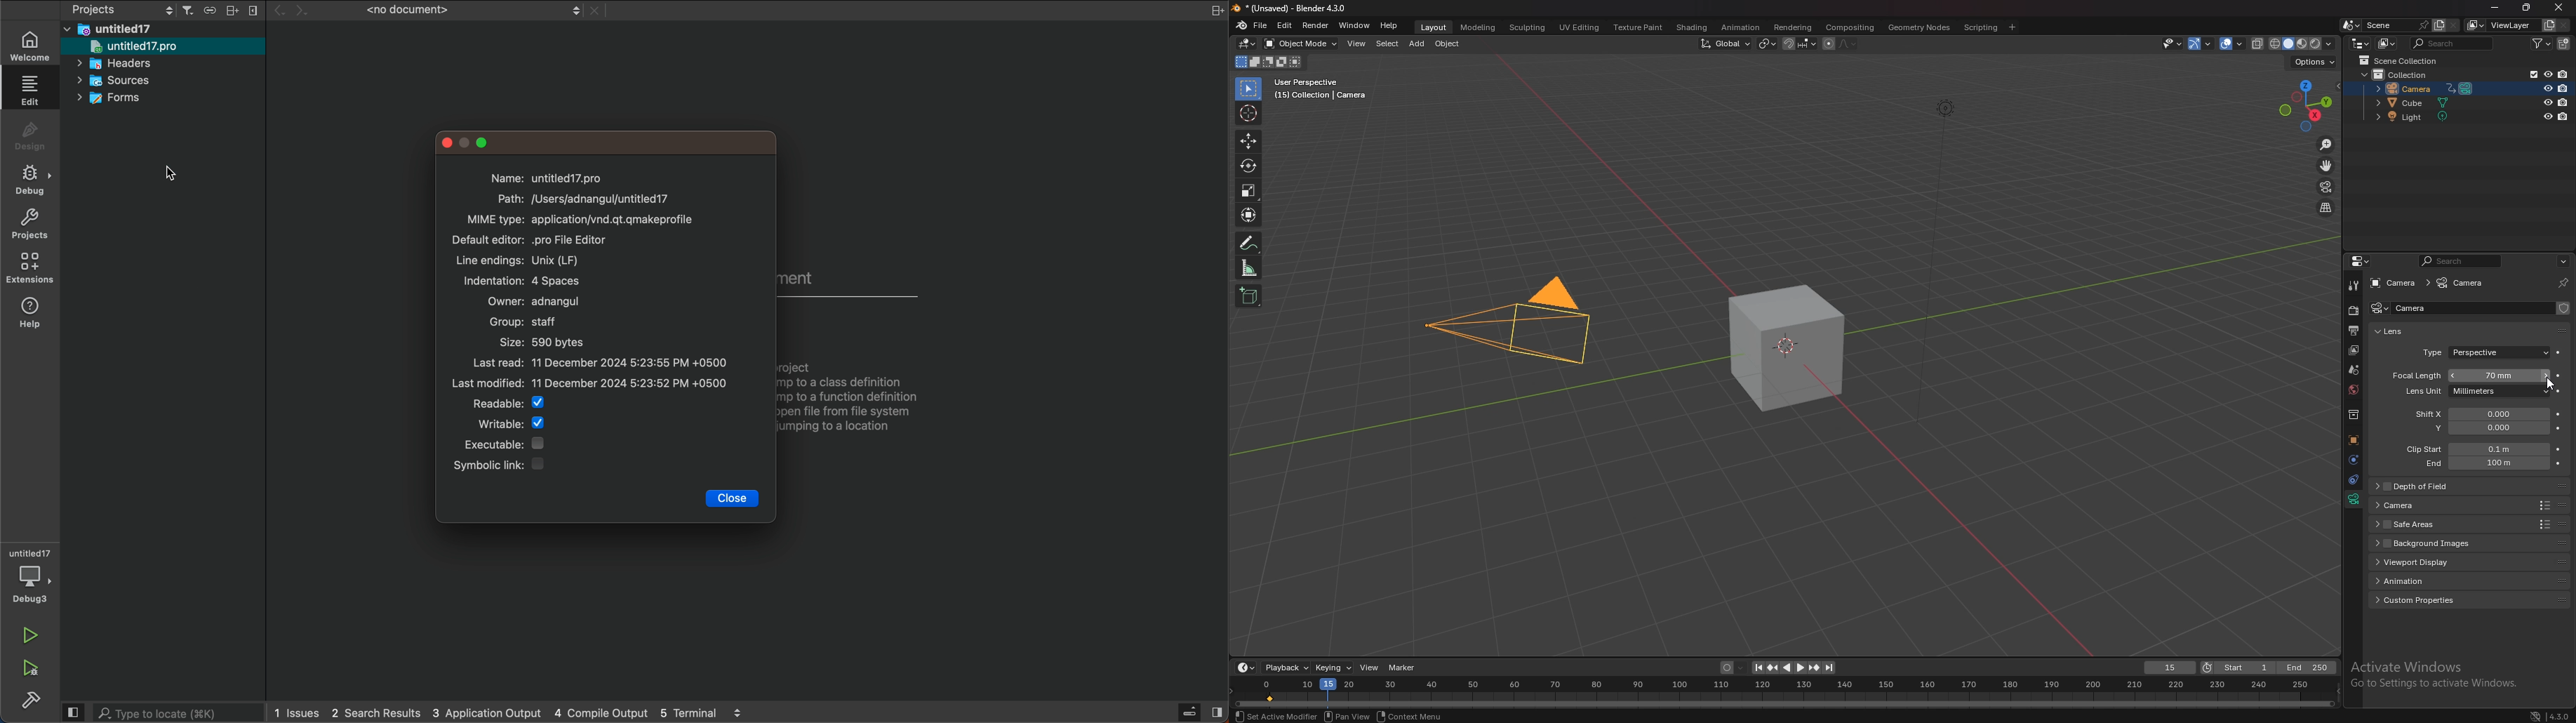 The image size is (2576, 728). I want to click on view, so click(1368, 668).